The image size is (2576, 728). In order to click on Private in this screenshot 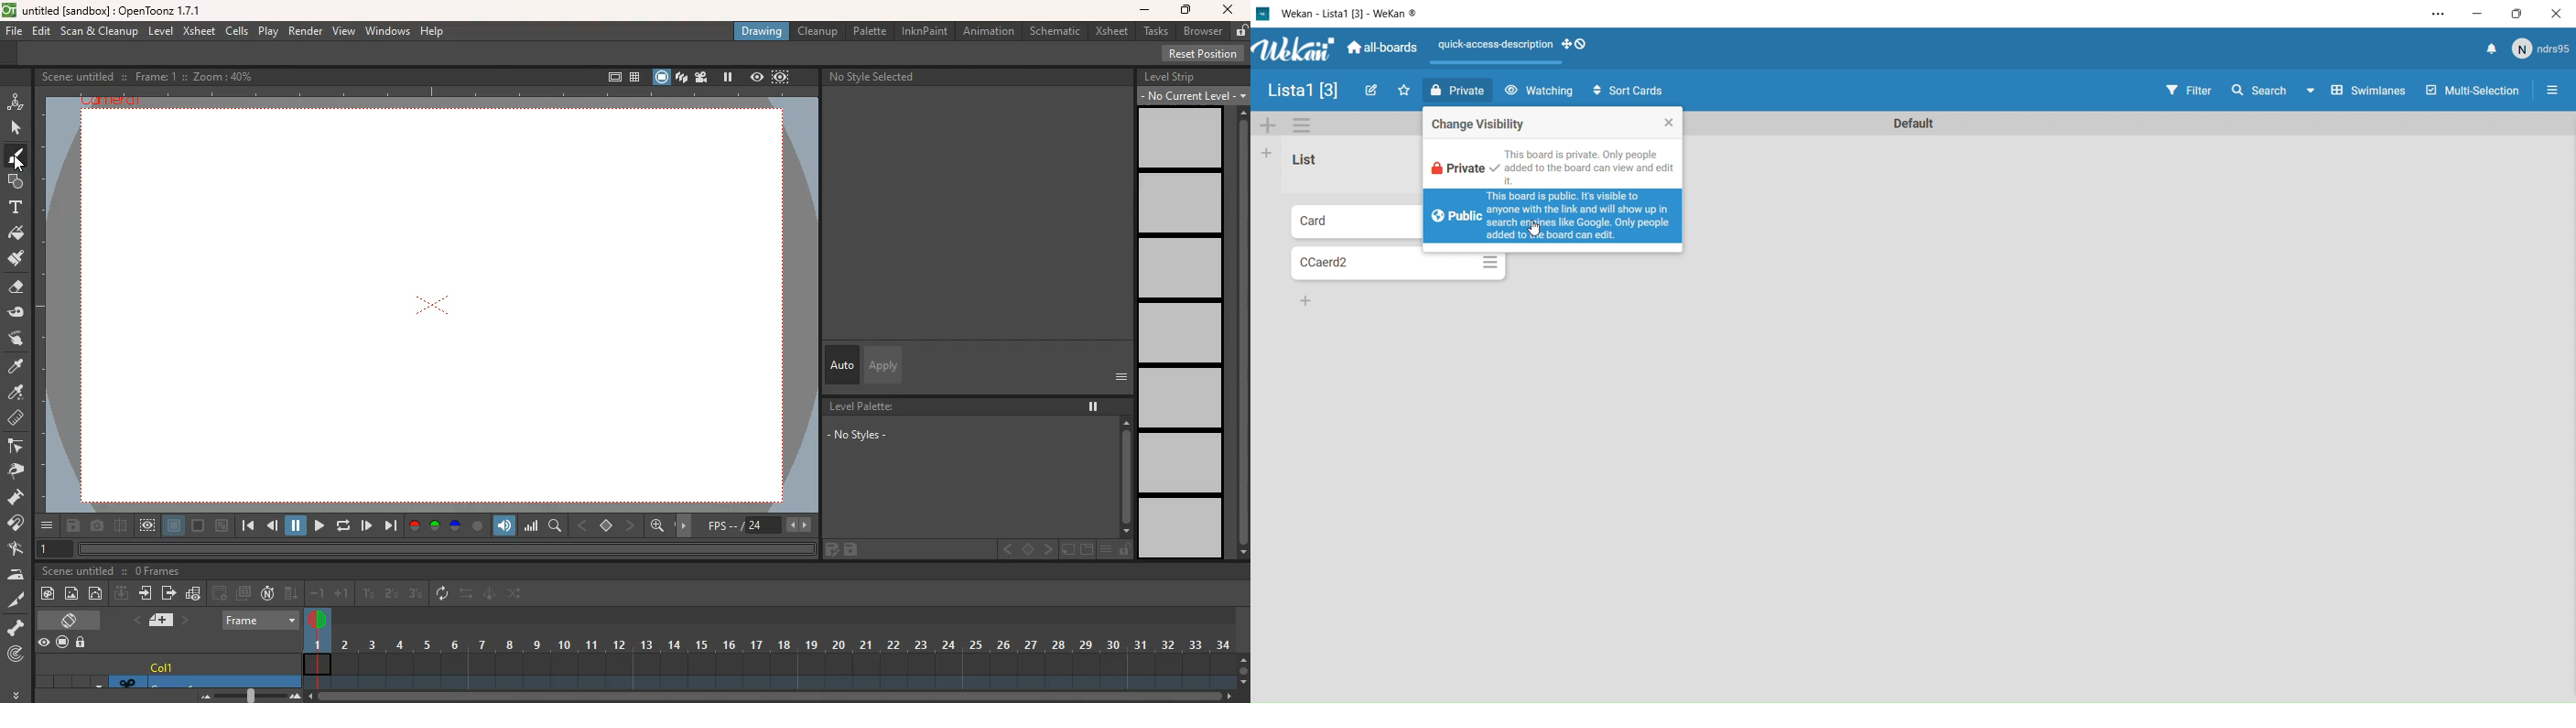, I will do `click(1458, 92)`.